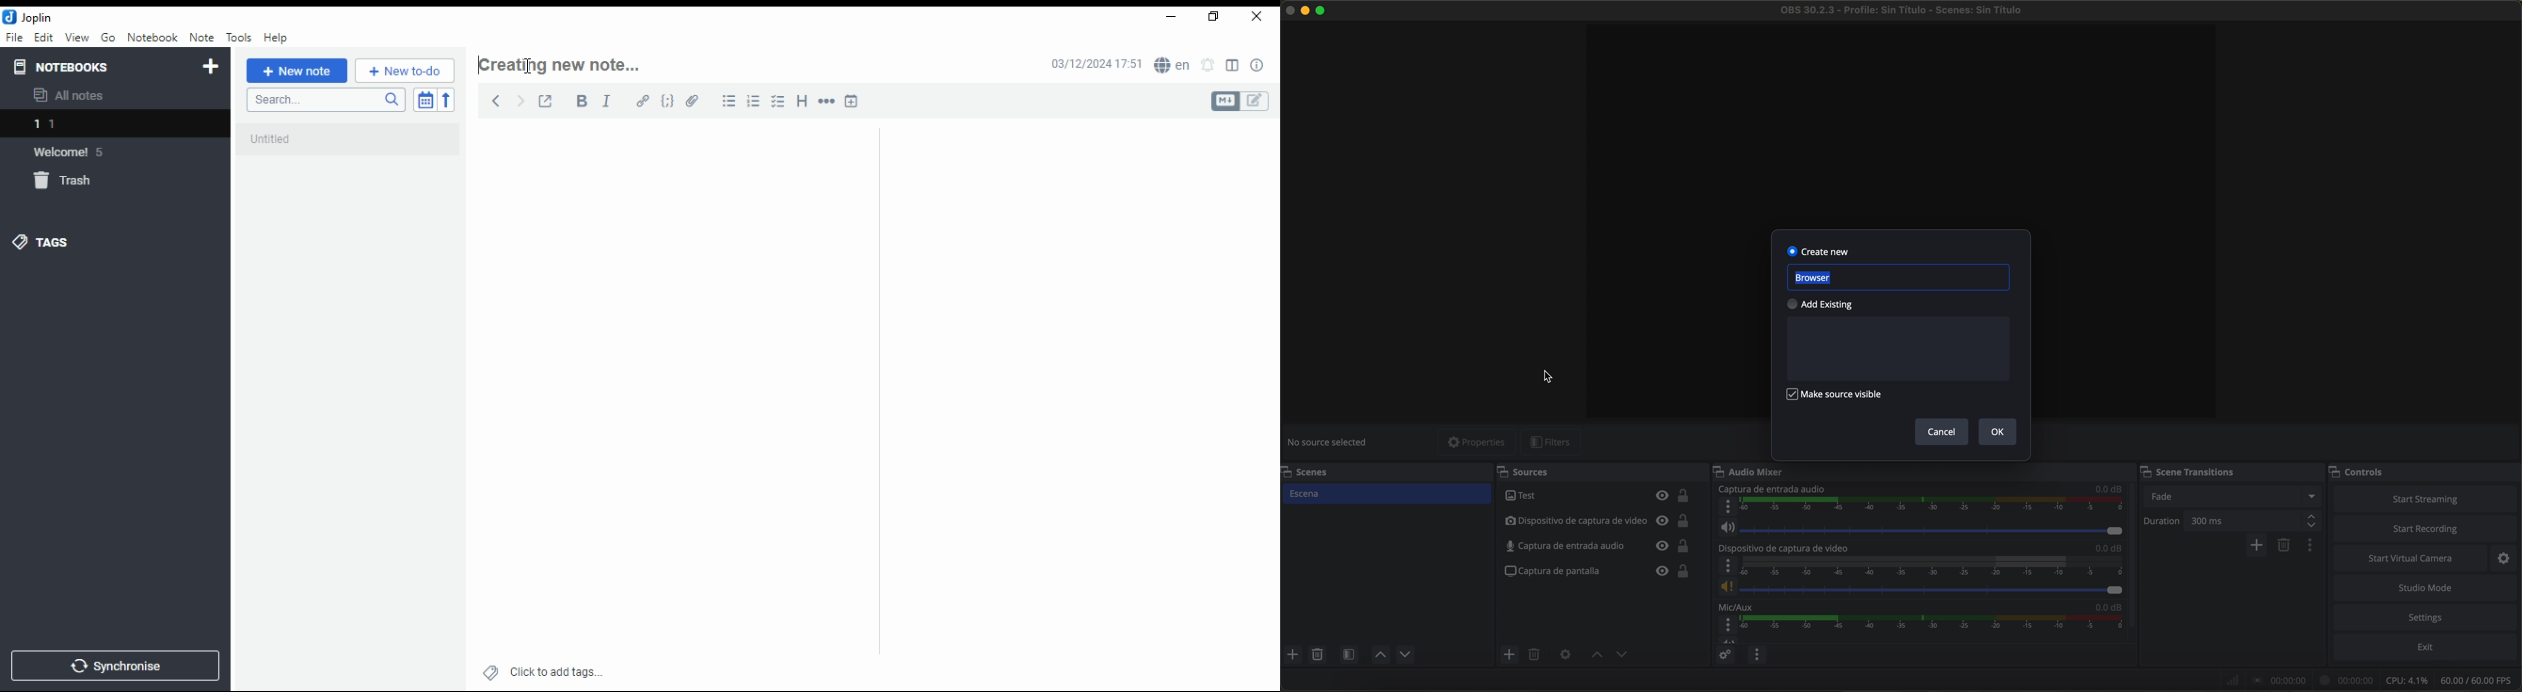 Image resolution: width=2548 pixels, height=700 pixels. I want to click on untitled, so click(349, 142).